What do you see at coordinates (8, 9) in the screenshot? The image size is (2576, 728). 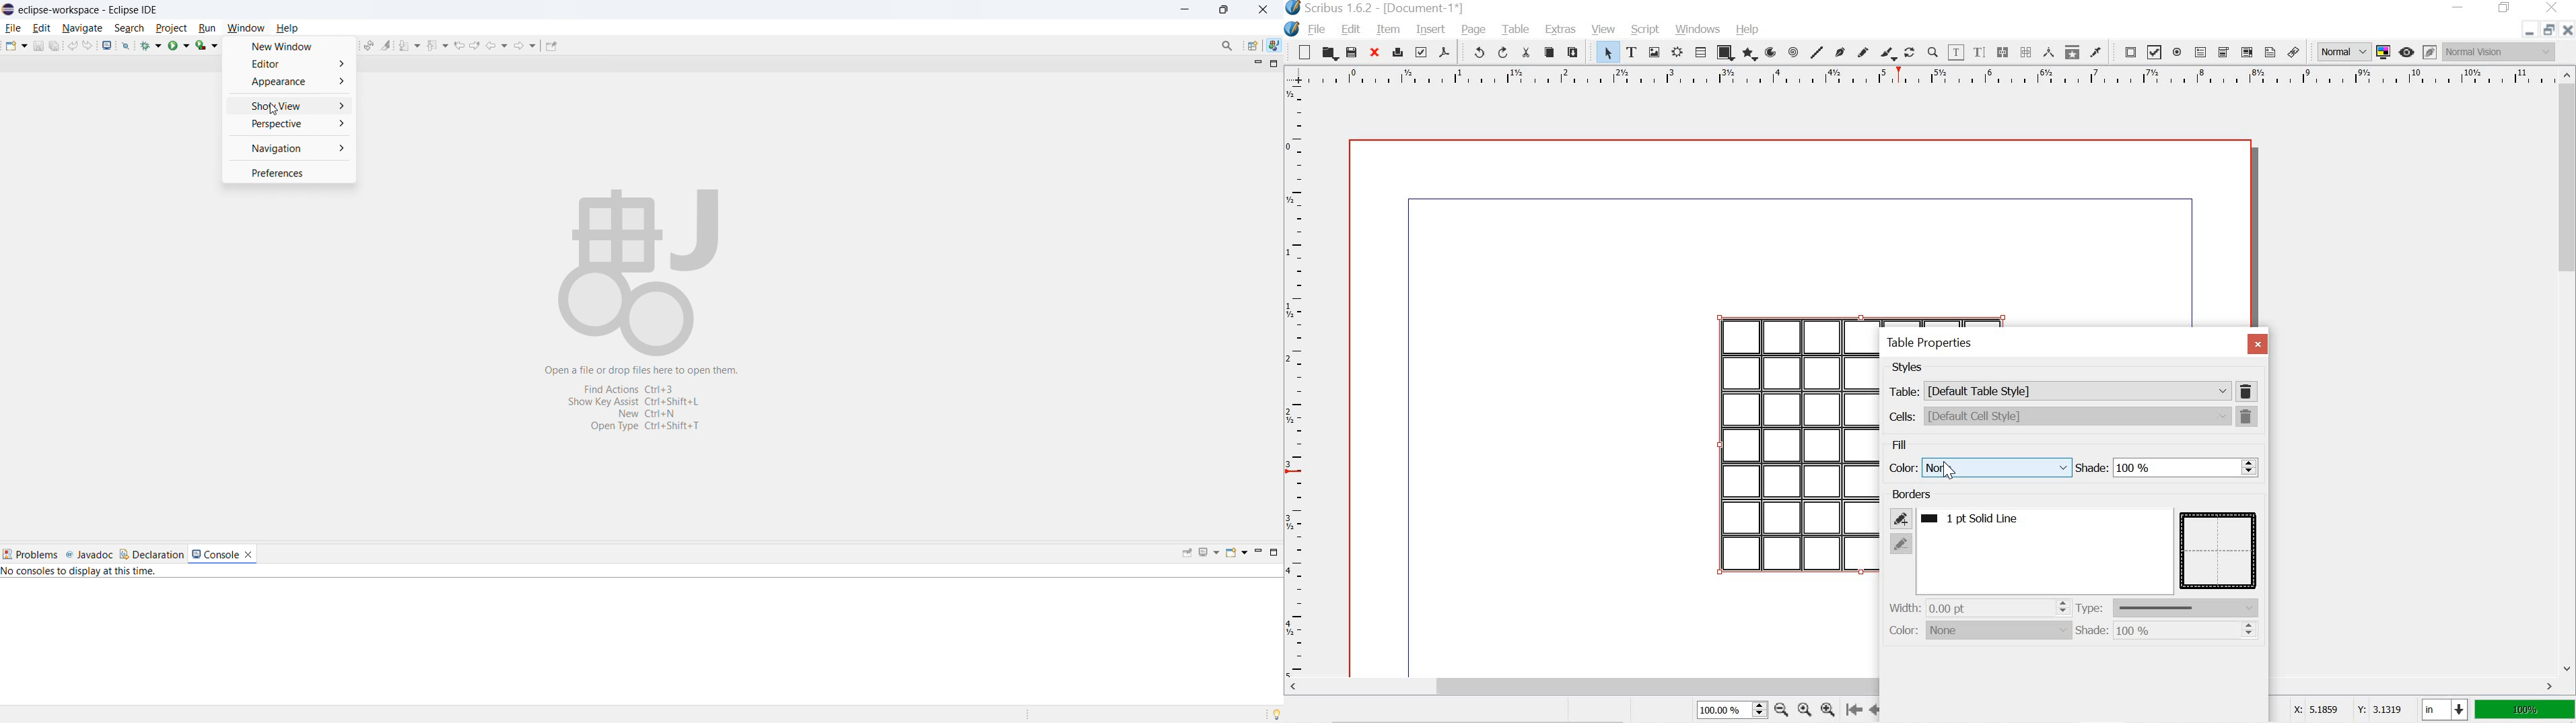 I see `logo` at bounding box center [8, 9].